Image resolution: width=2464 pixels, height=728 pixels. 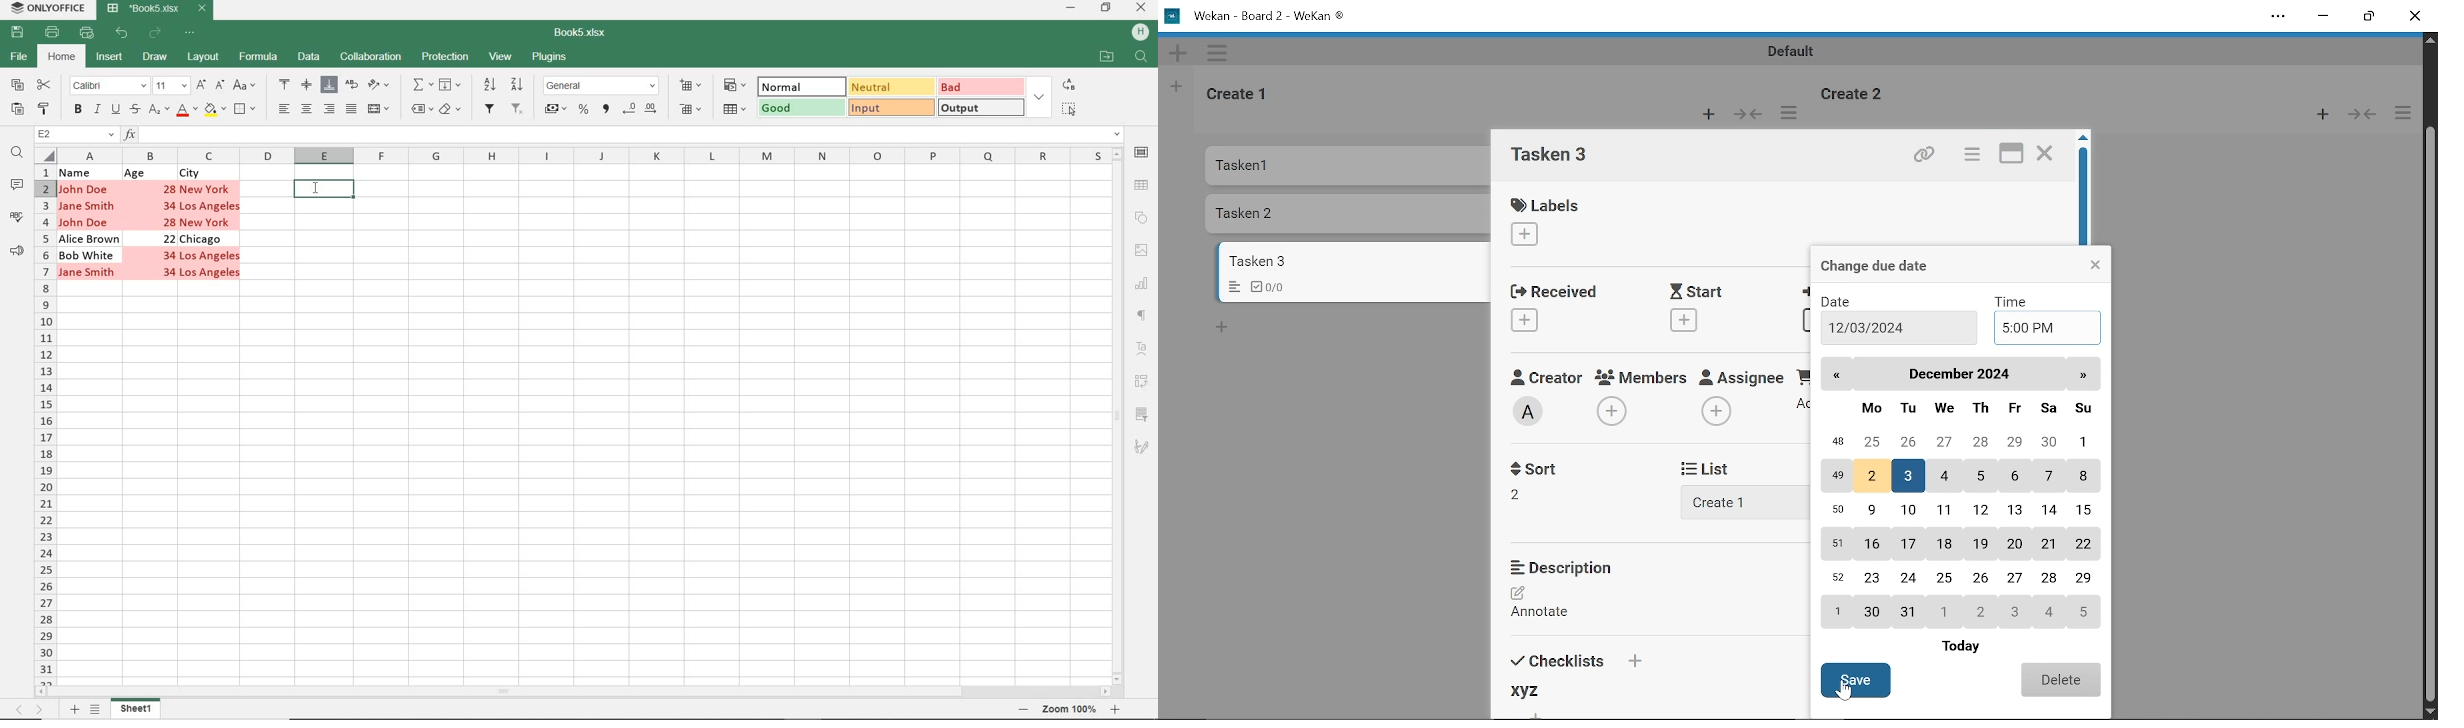 What do you see at coordinates (734, 85) in the screenshot?
I see `CONDITIONAL FORMATTING` at bounding box center [734, 85].